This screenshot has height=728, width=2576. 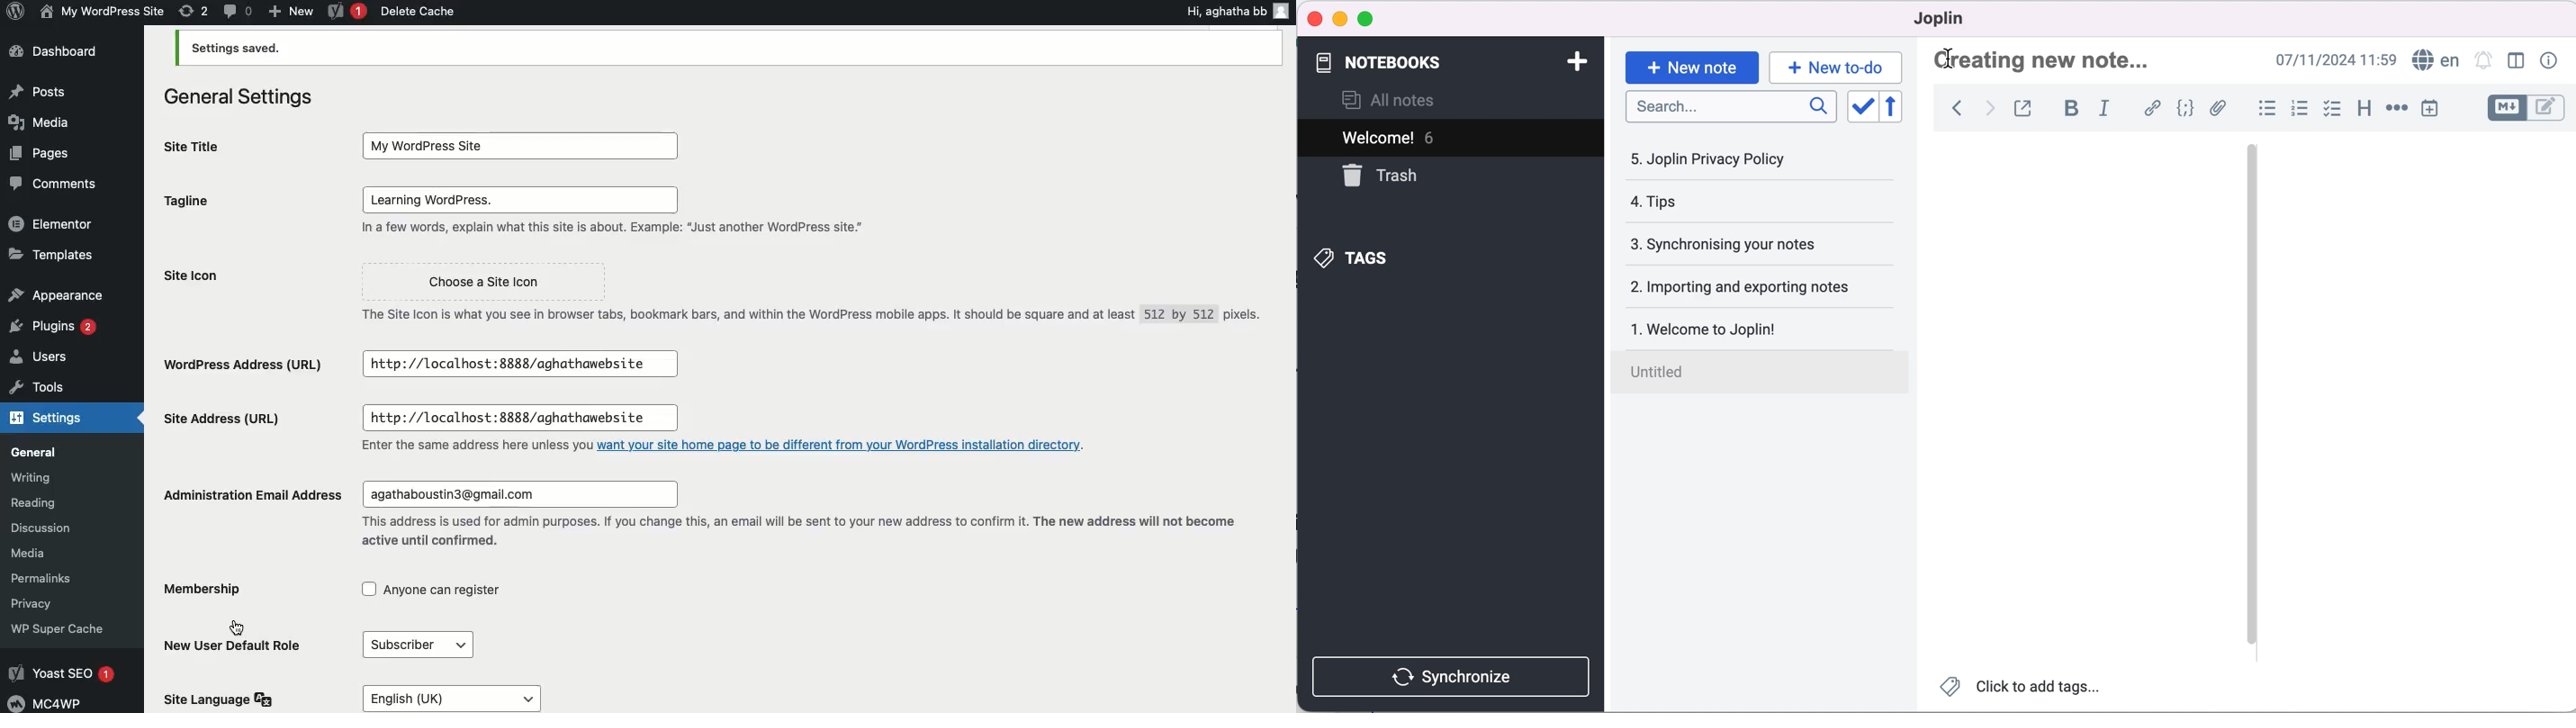 What do you see at coordinates (2548, 61) in the screenshot?
I see `note properties` at bounding box center [2548, 61].